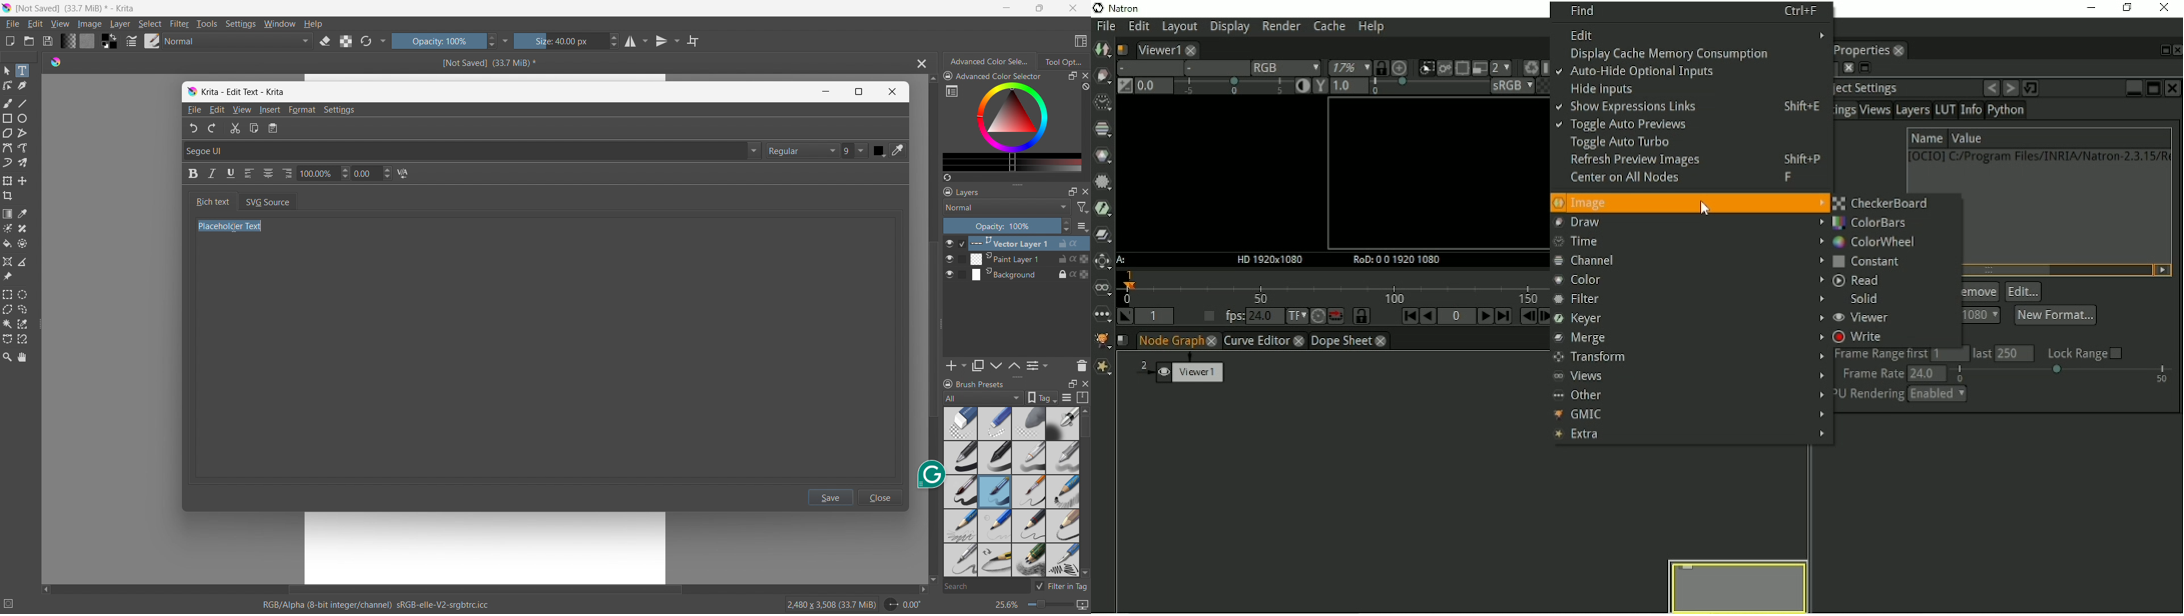  Describe the element at coordinates (486, 62) in the screenshot. I see `Not saved(33.5 Mib` at that location.